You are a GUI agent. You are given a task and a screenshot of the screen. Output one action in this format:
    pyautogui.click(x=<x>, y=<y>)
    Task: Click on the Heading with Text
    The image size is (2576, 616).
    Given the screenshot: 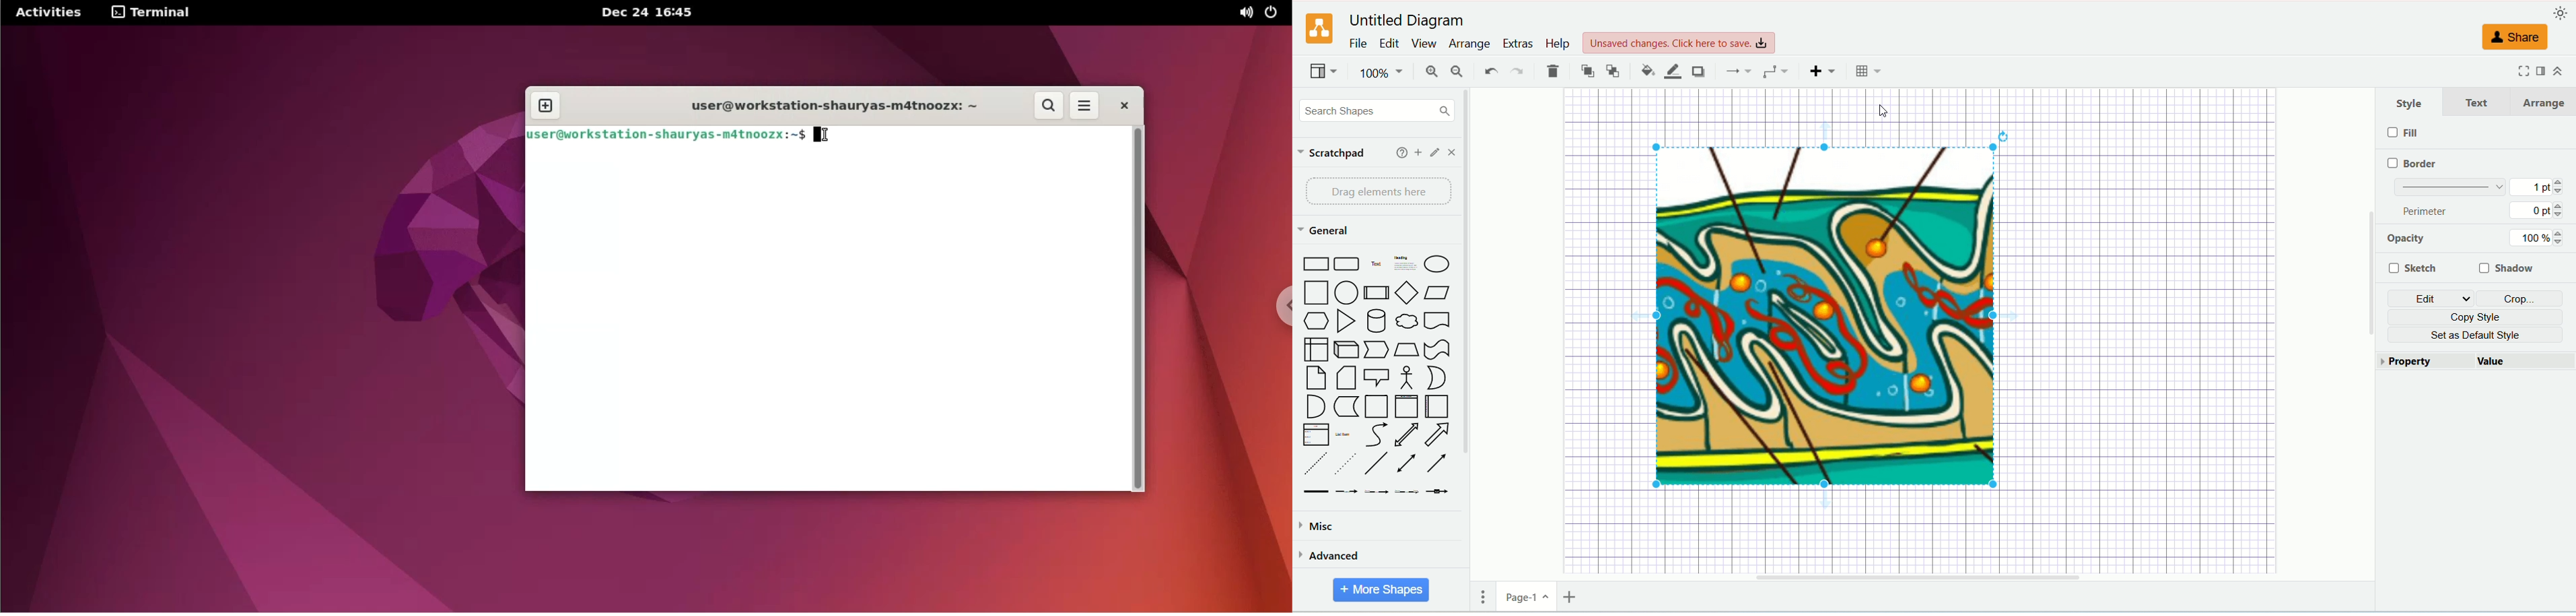 What is the action you would take?
    pyautogui.click(x=1406, y=265)
    